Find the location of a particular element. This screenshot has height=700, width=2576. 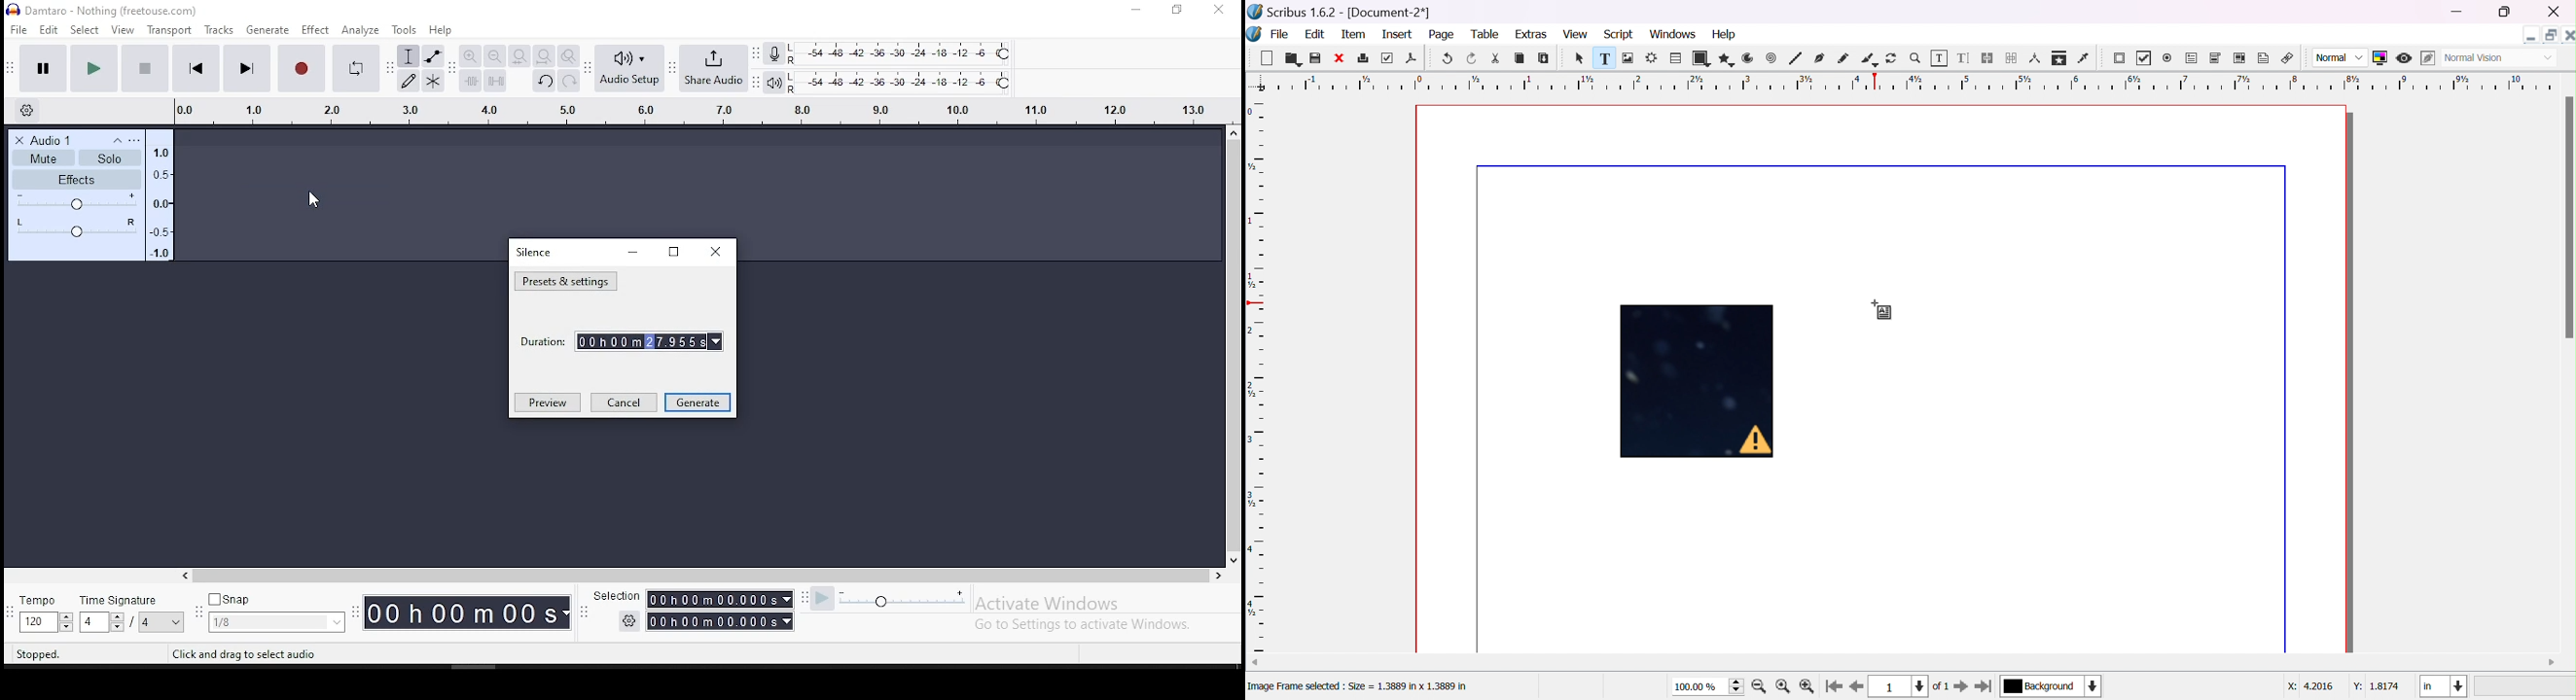

pause is located at coordinates (41, 68).